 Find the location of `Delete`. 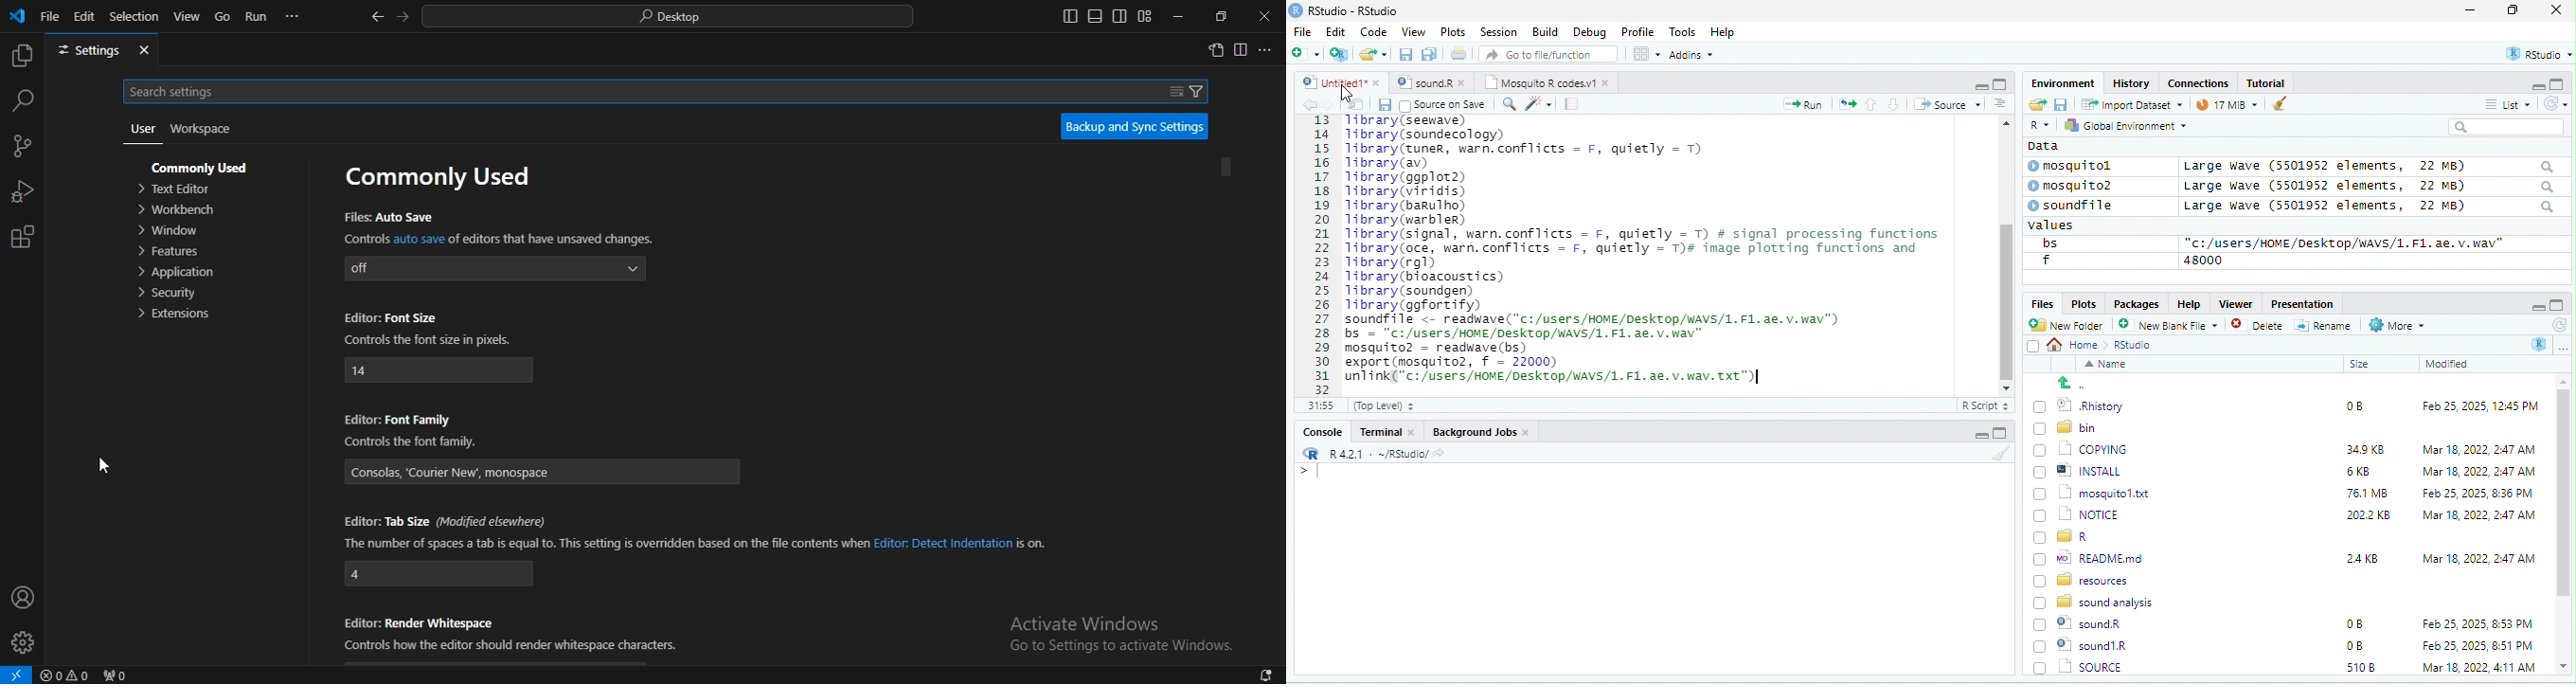

Delete is located at coordinates (2260, 326).